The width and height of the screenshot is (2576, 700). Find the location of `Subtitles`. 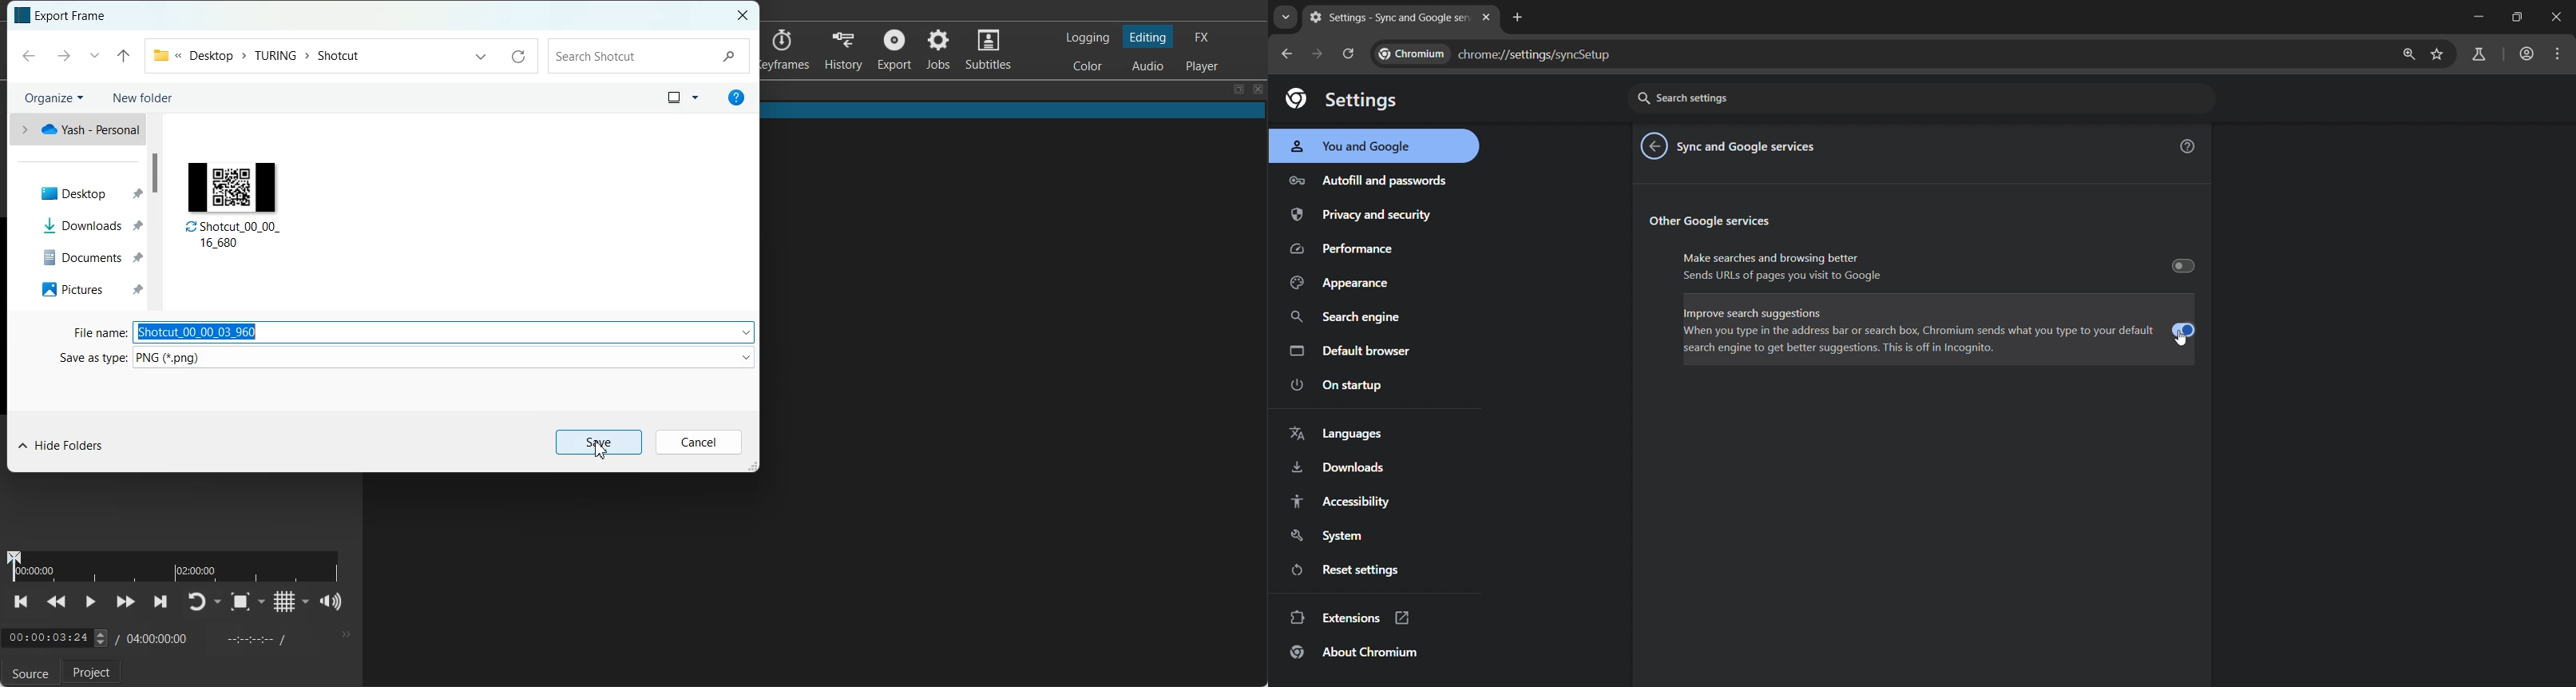

Subtitles is located at coordinates (989, 48).